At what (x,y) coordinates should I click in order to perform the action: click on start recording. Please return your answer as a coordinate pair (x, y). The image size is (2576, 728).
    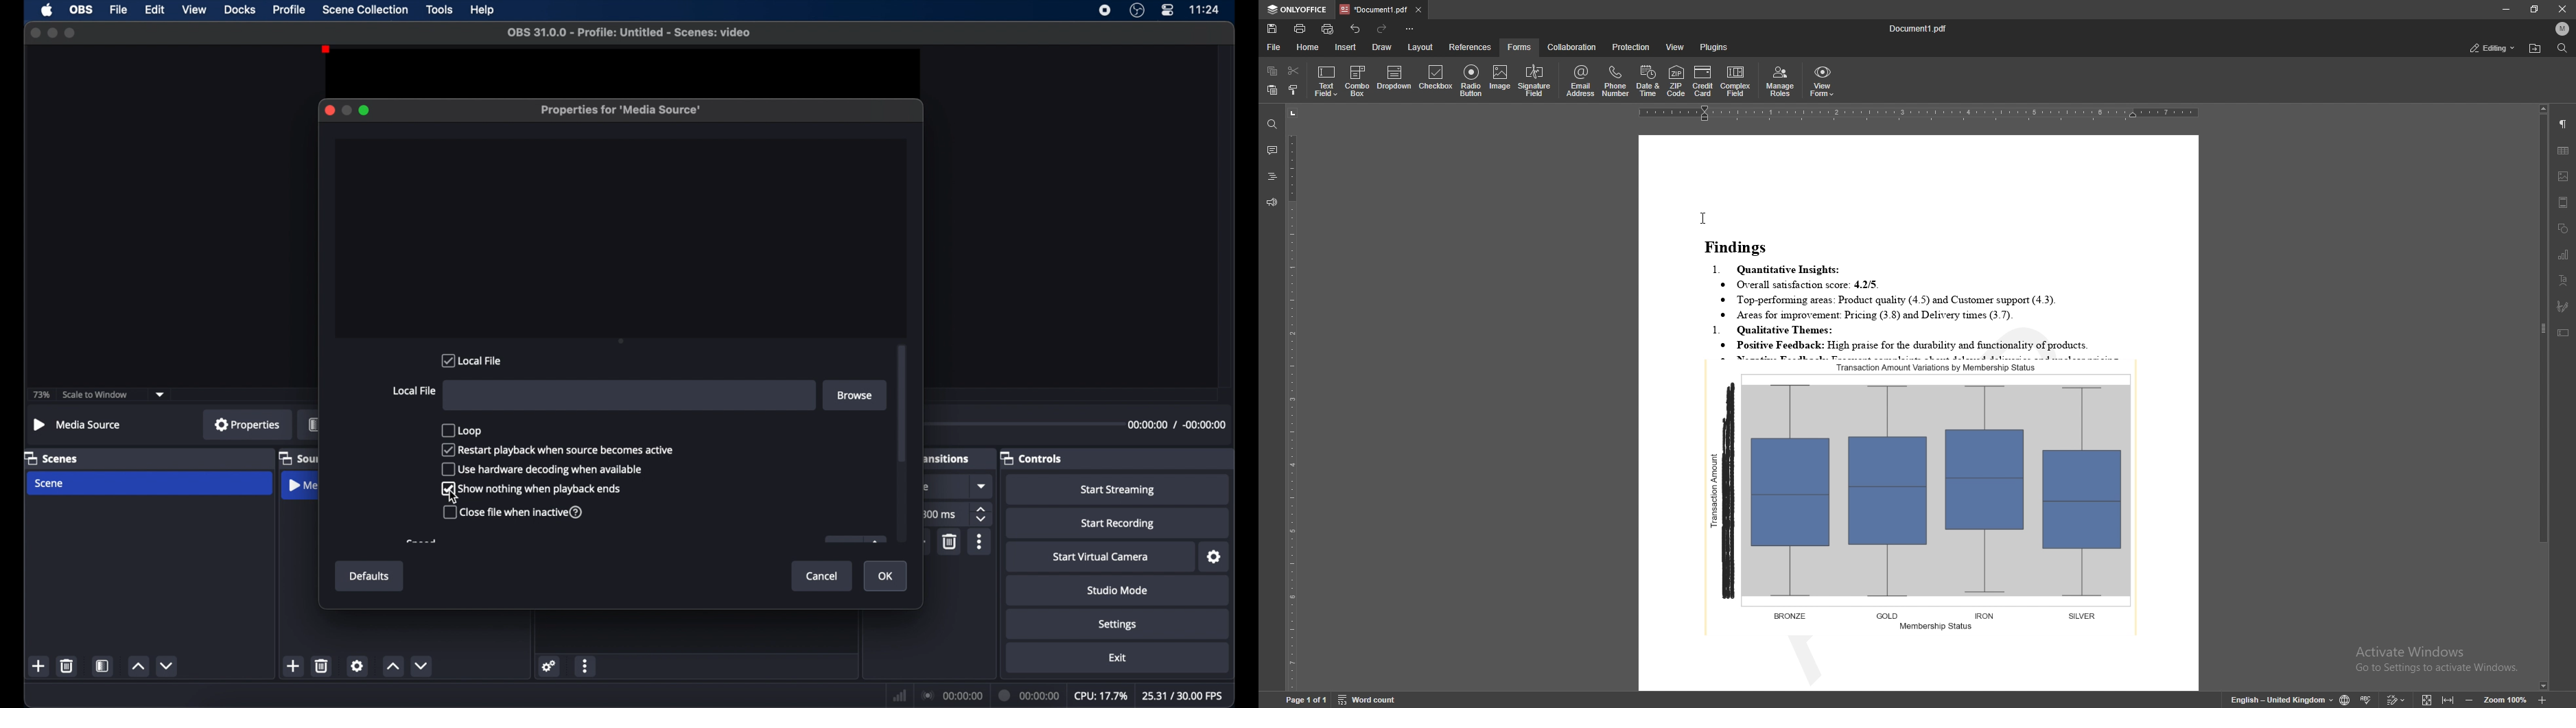
    Looking at the image, I should click on (1118, 524).